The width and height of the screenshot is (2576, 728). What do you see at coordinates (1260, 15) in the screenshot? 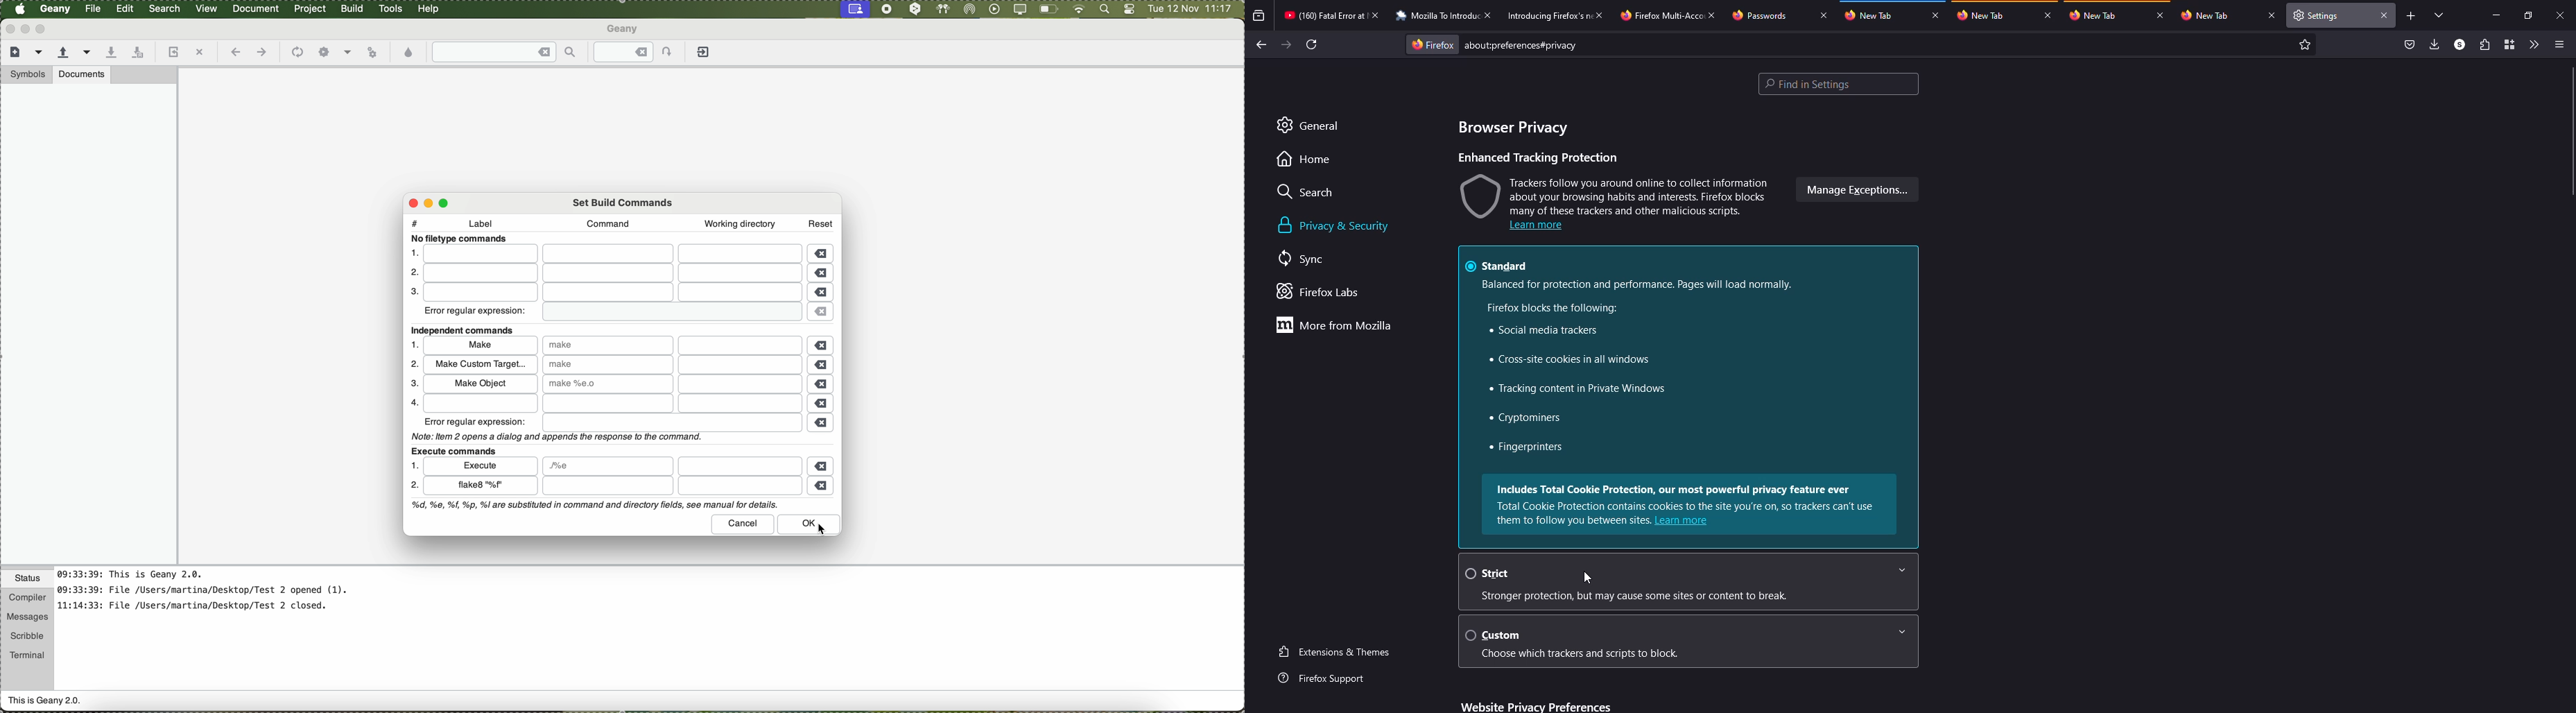
I see `view recent` at bounding box center [1260, 15].